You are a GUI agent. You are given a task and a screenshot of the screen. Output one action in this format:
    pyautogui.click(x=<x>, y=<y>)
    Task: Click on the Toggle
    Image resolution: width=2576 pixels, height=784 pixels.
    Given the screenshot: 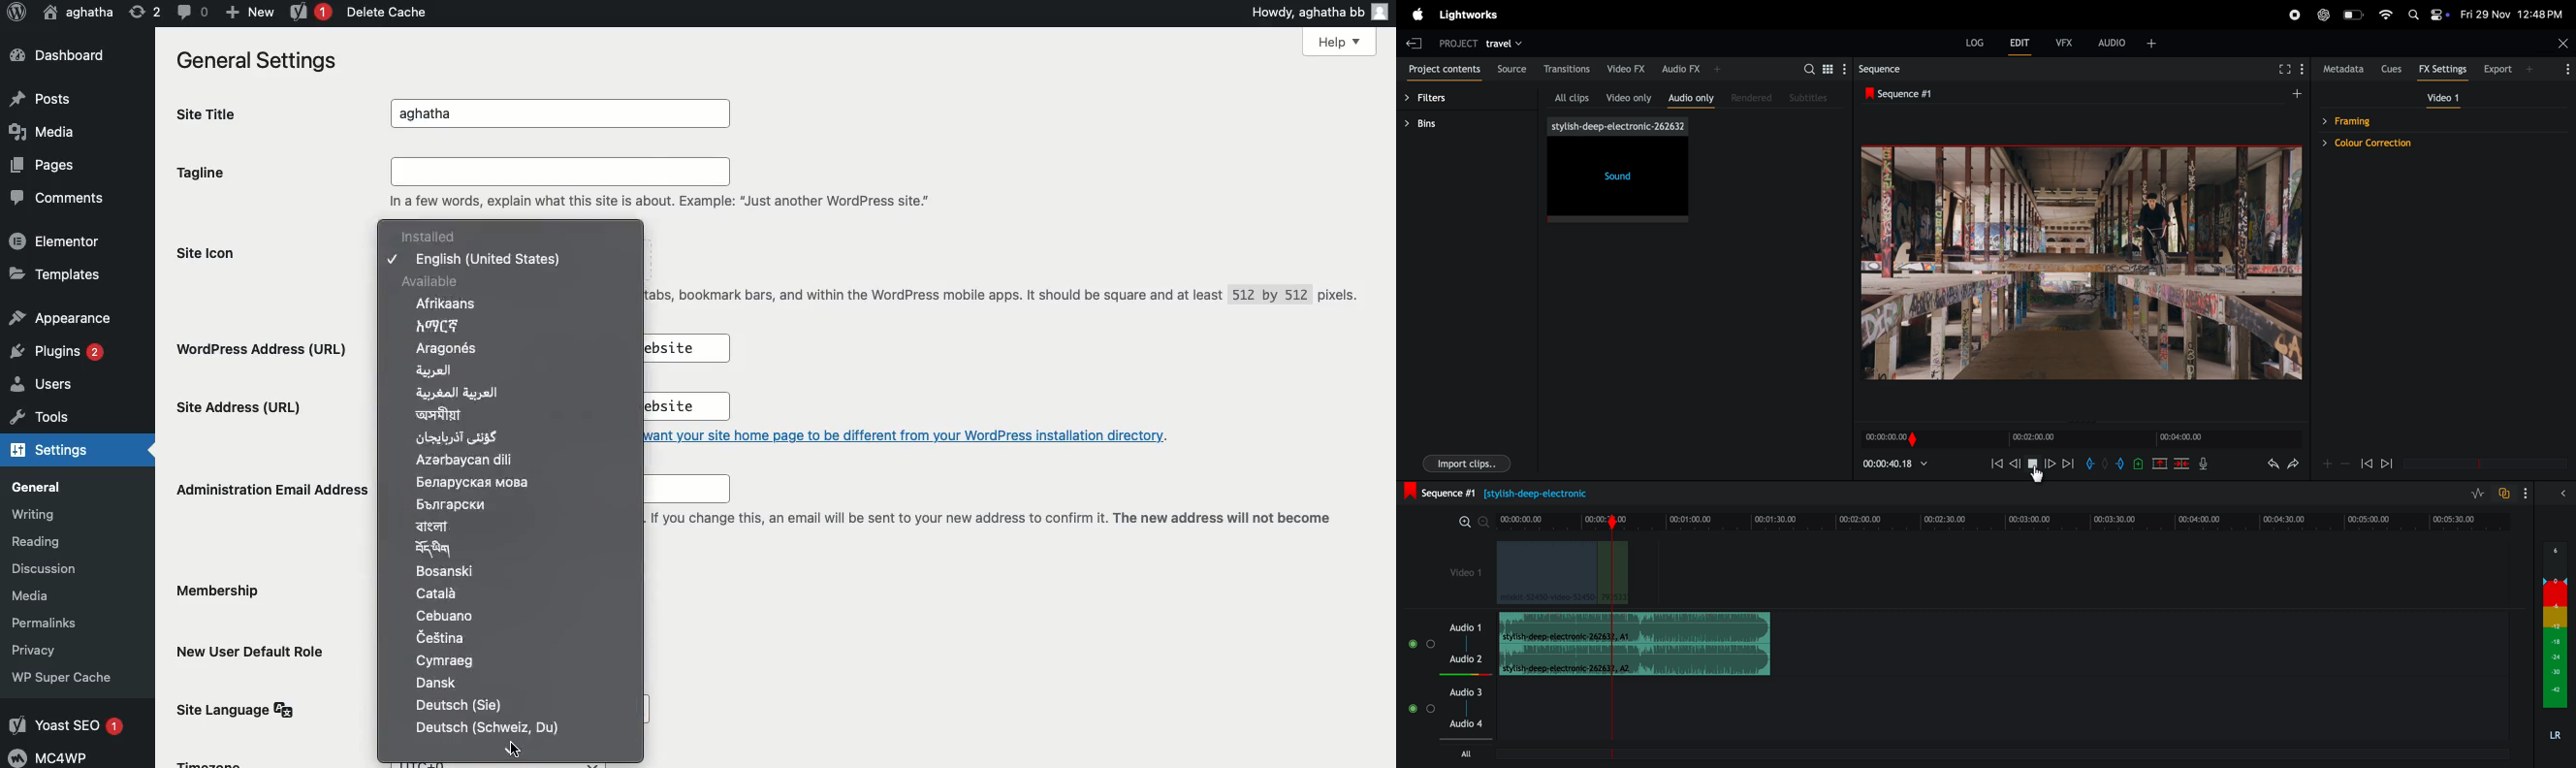 What is the action you would take?
    pyautogui.click(x=1430, y=643)
    